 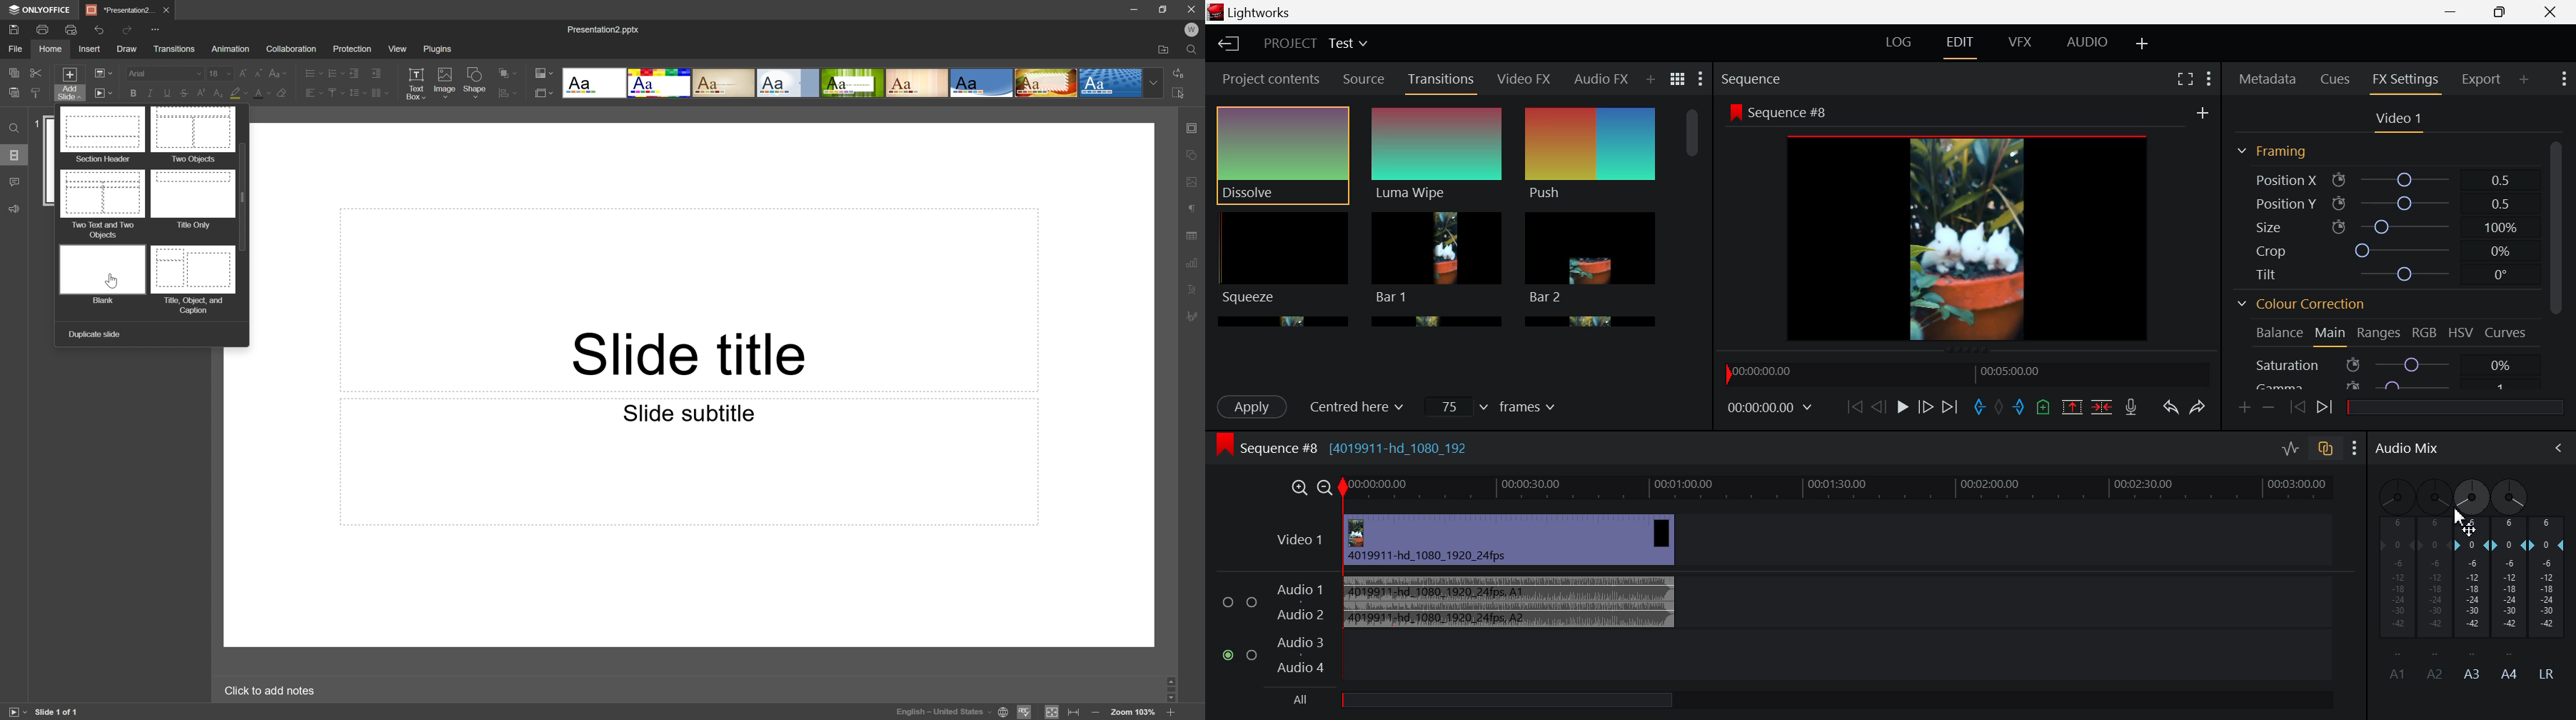 I want to click on Subscript, so click(x=220, y=91).